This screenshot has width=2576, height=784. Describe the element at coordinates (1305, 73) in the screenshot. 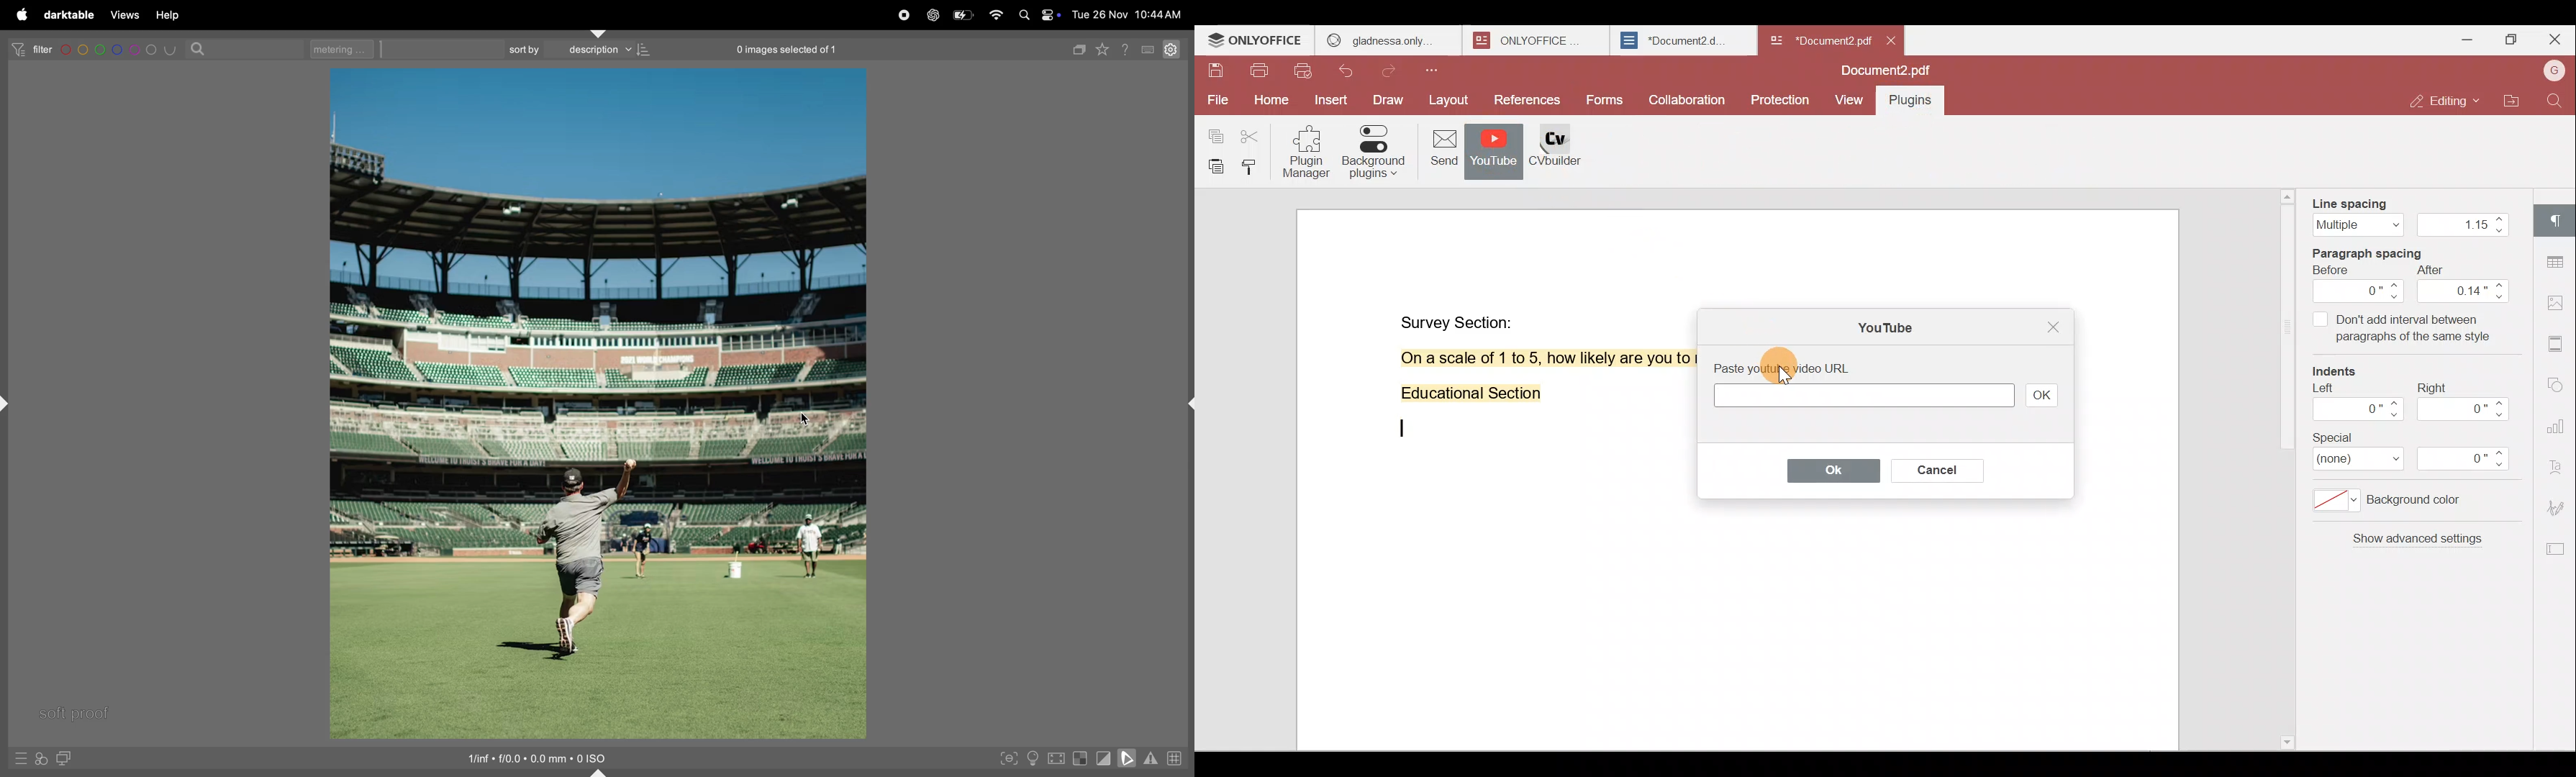

I see `Quick print` at that location.